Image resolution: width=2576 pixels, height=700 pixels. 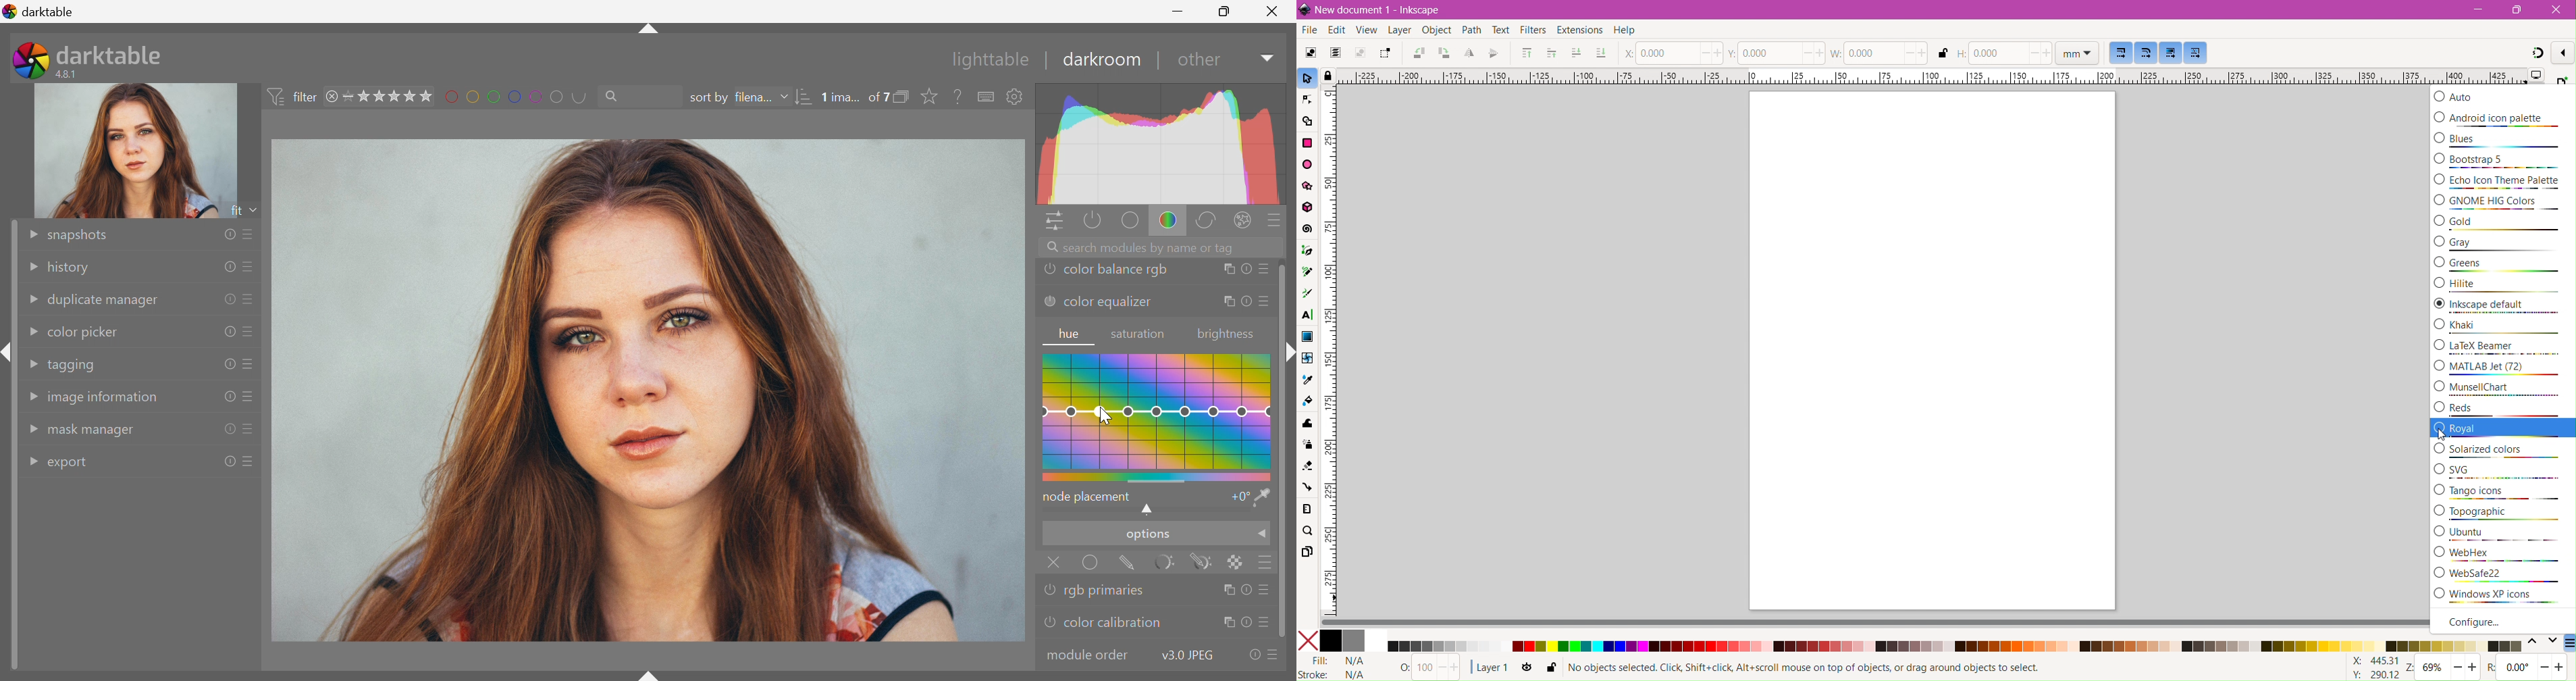 What do you see at coordinates (1308, 510) in the screenshot?
I see `Measure Tool` at bounding box center [1308, 510].